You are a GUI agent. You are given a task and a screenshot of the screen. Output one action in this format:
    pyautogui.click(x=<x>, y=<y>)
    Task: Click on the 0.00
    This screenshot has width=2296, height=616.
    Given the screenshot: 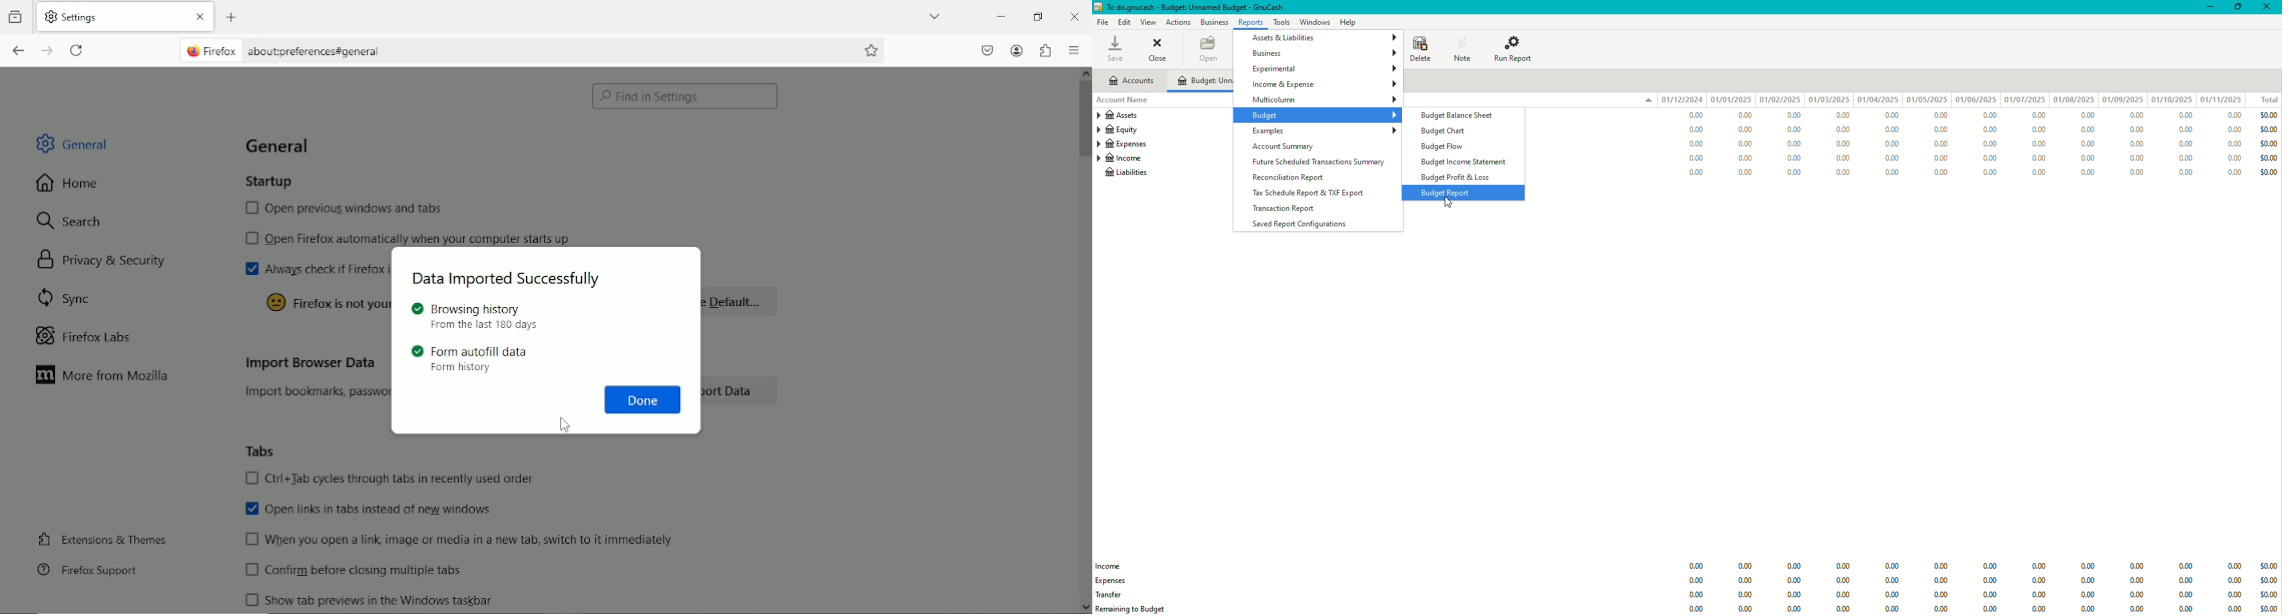 What is the action you would take?
    pyautogui.click(x=1991, y=567)
    